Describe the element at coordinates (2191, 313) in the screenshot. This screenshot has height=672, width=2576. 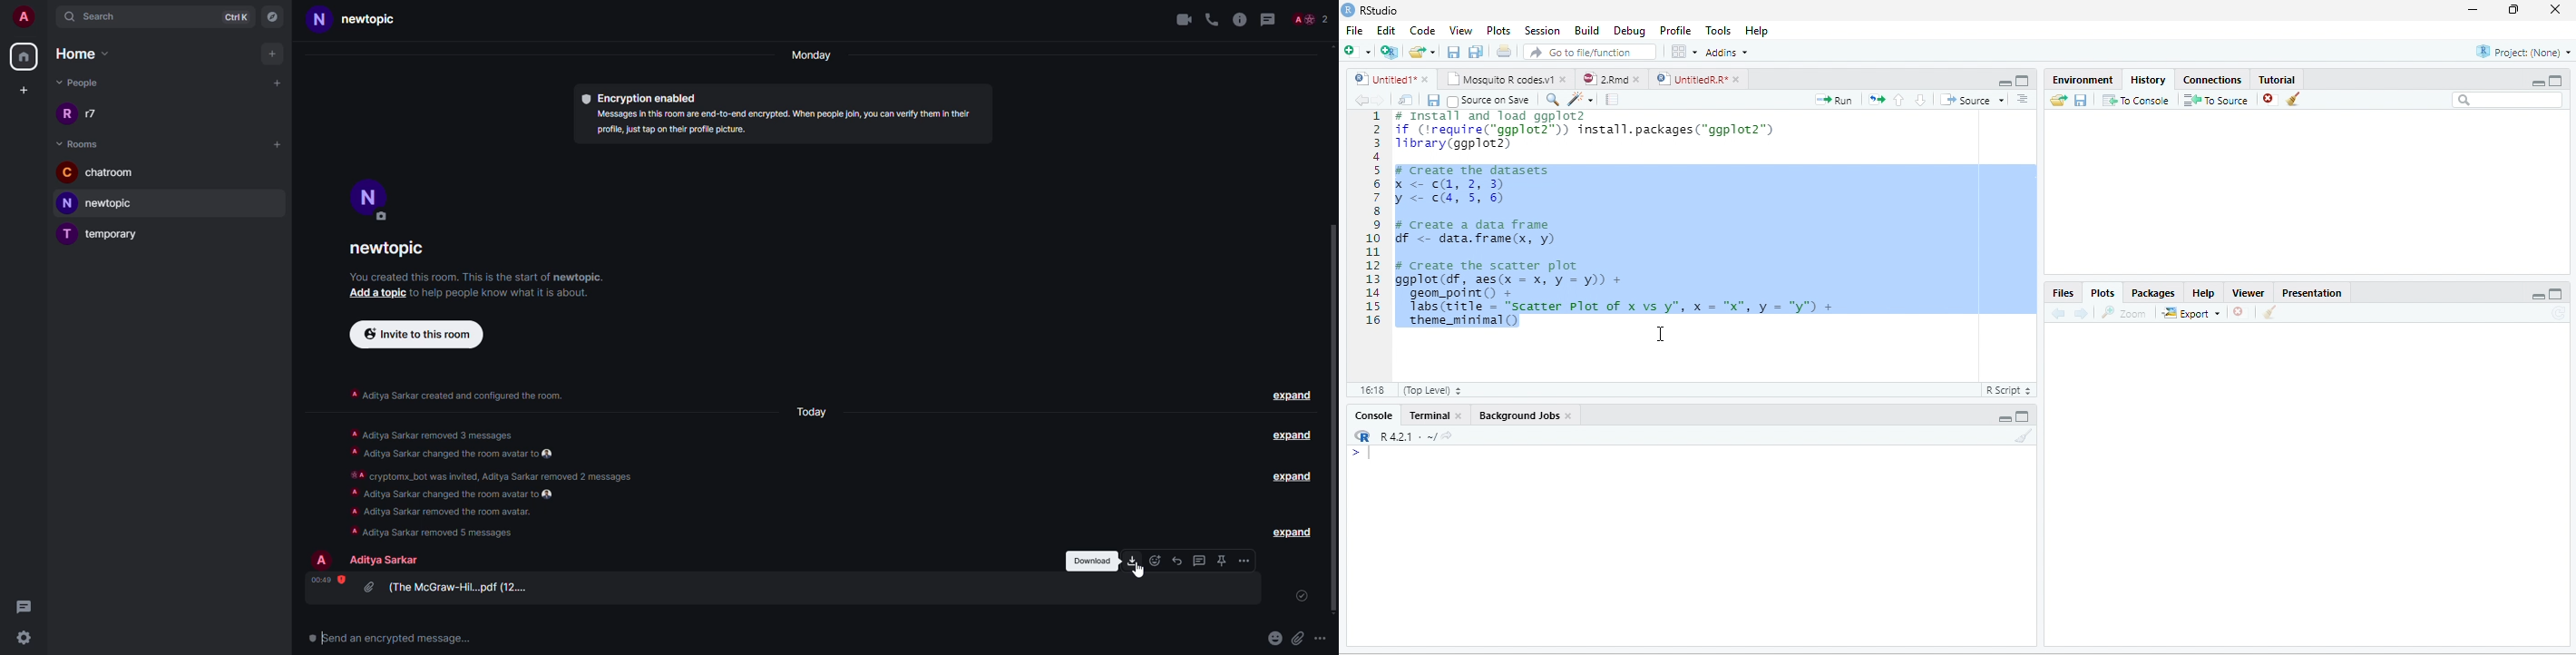
I see `Export` at that location.